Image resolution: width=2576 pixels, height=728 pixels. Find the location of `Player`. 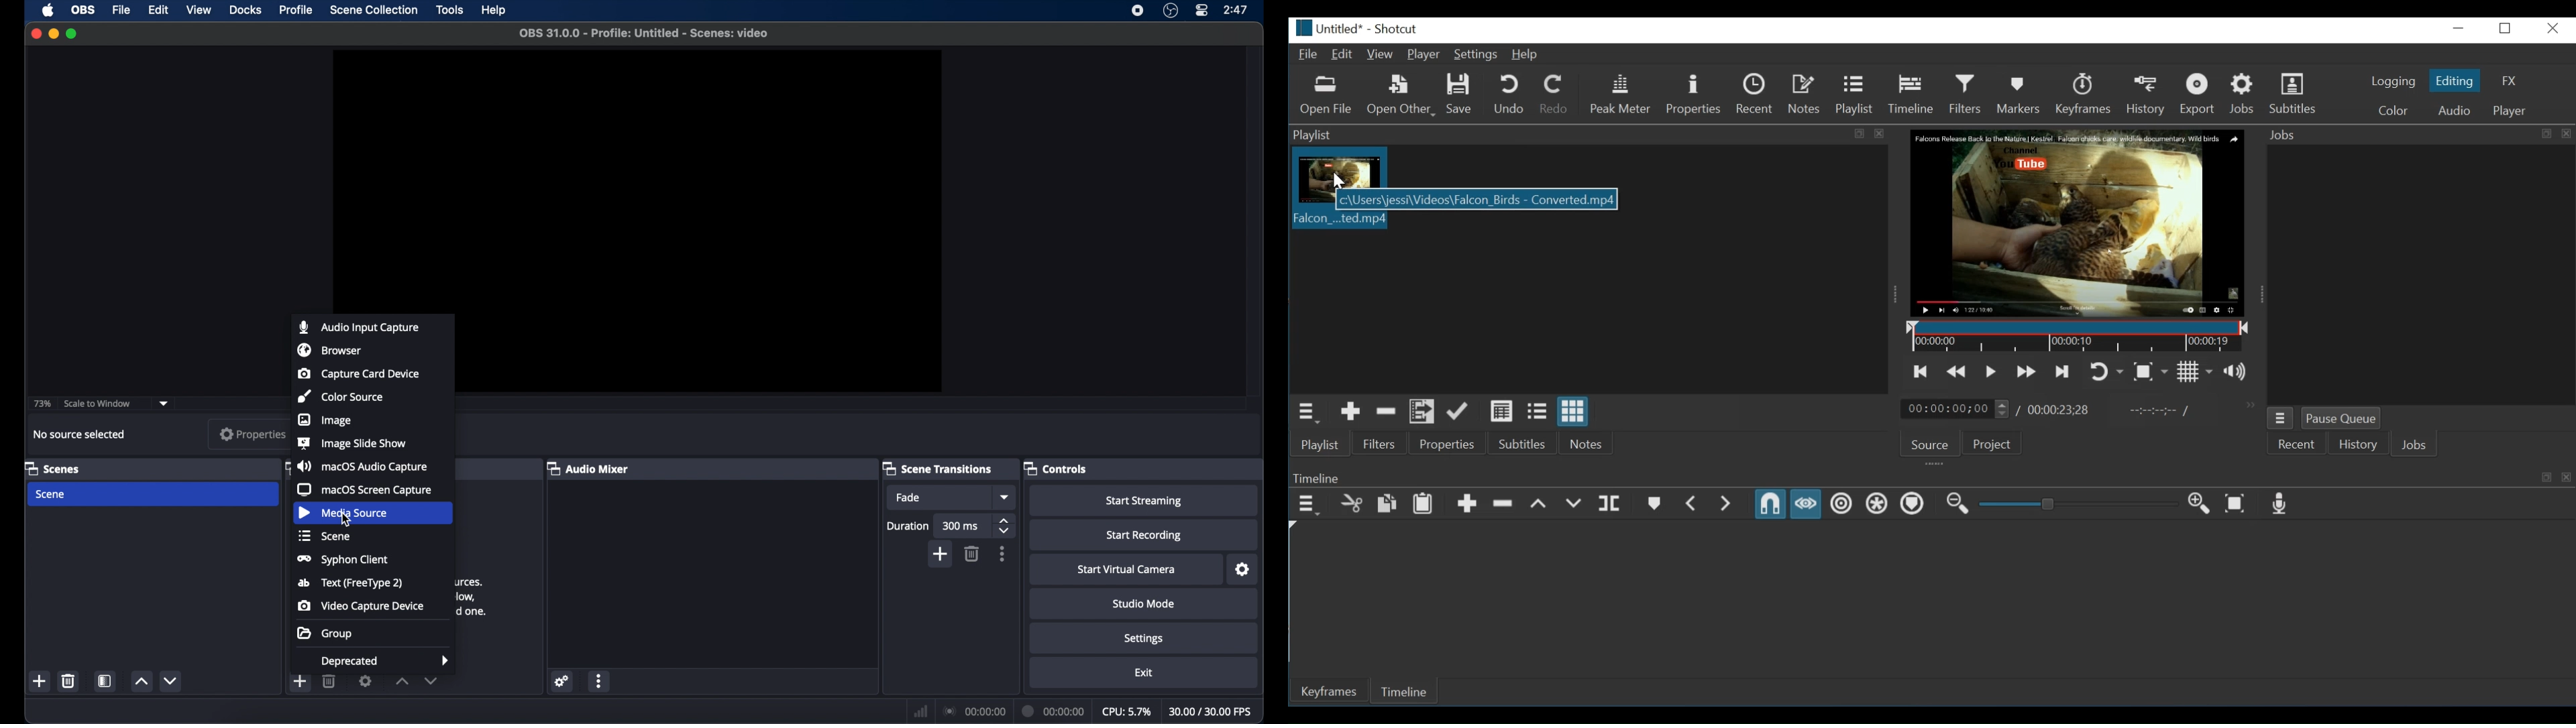

Player is located at coordinates (1424, 55).